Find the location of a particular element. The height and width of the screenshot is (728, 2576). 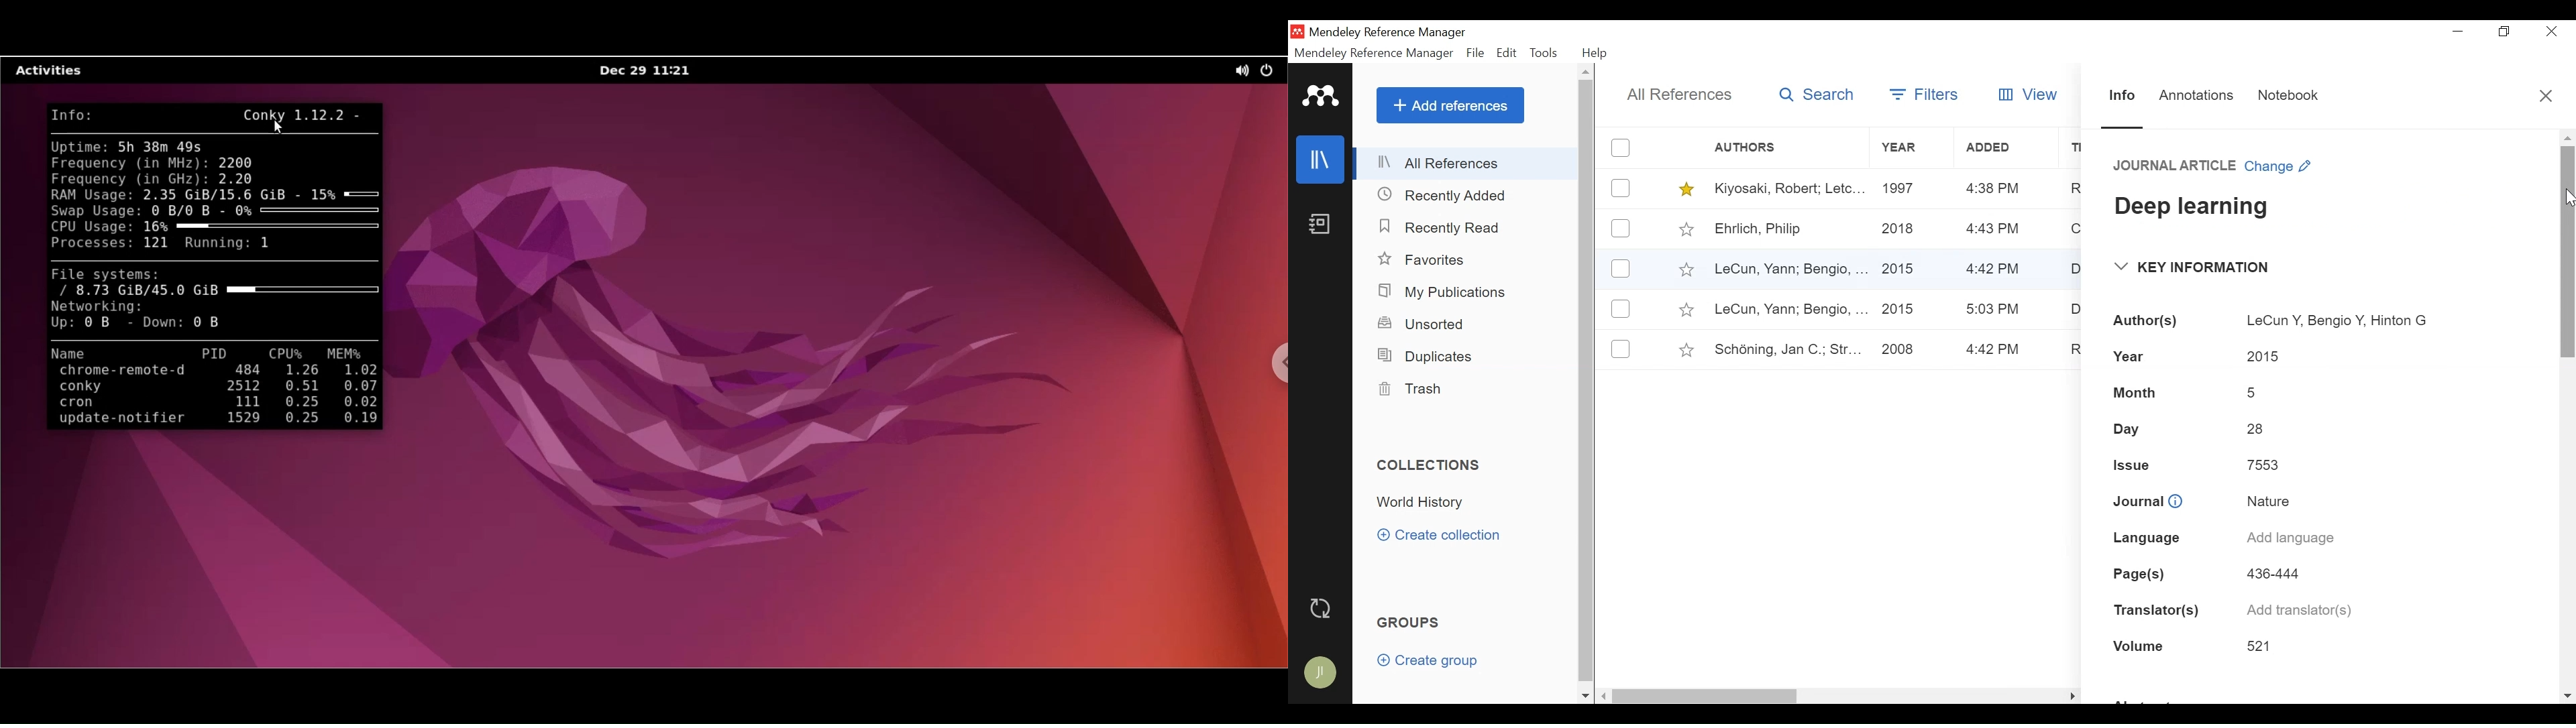

Year is located at coordinates (2133, 355).